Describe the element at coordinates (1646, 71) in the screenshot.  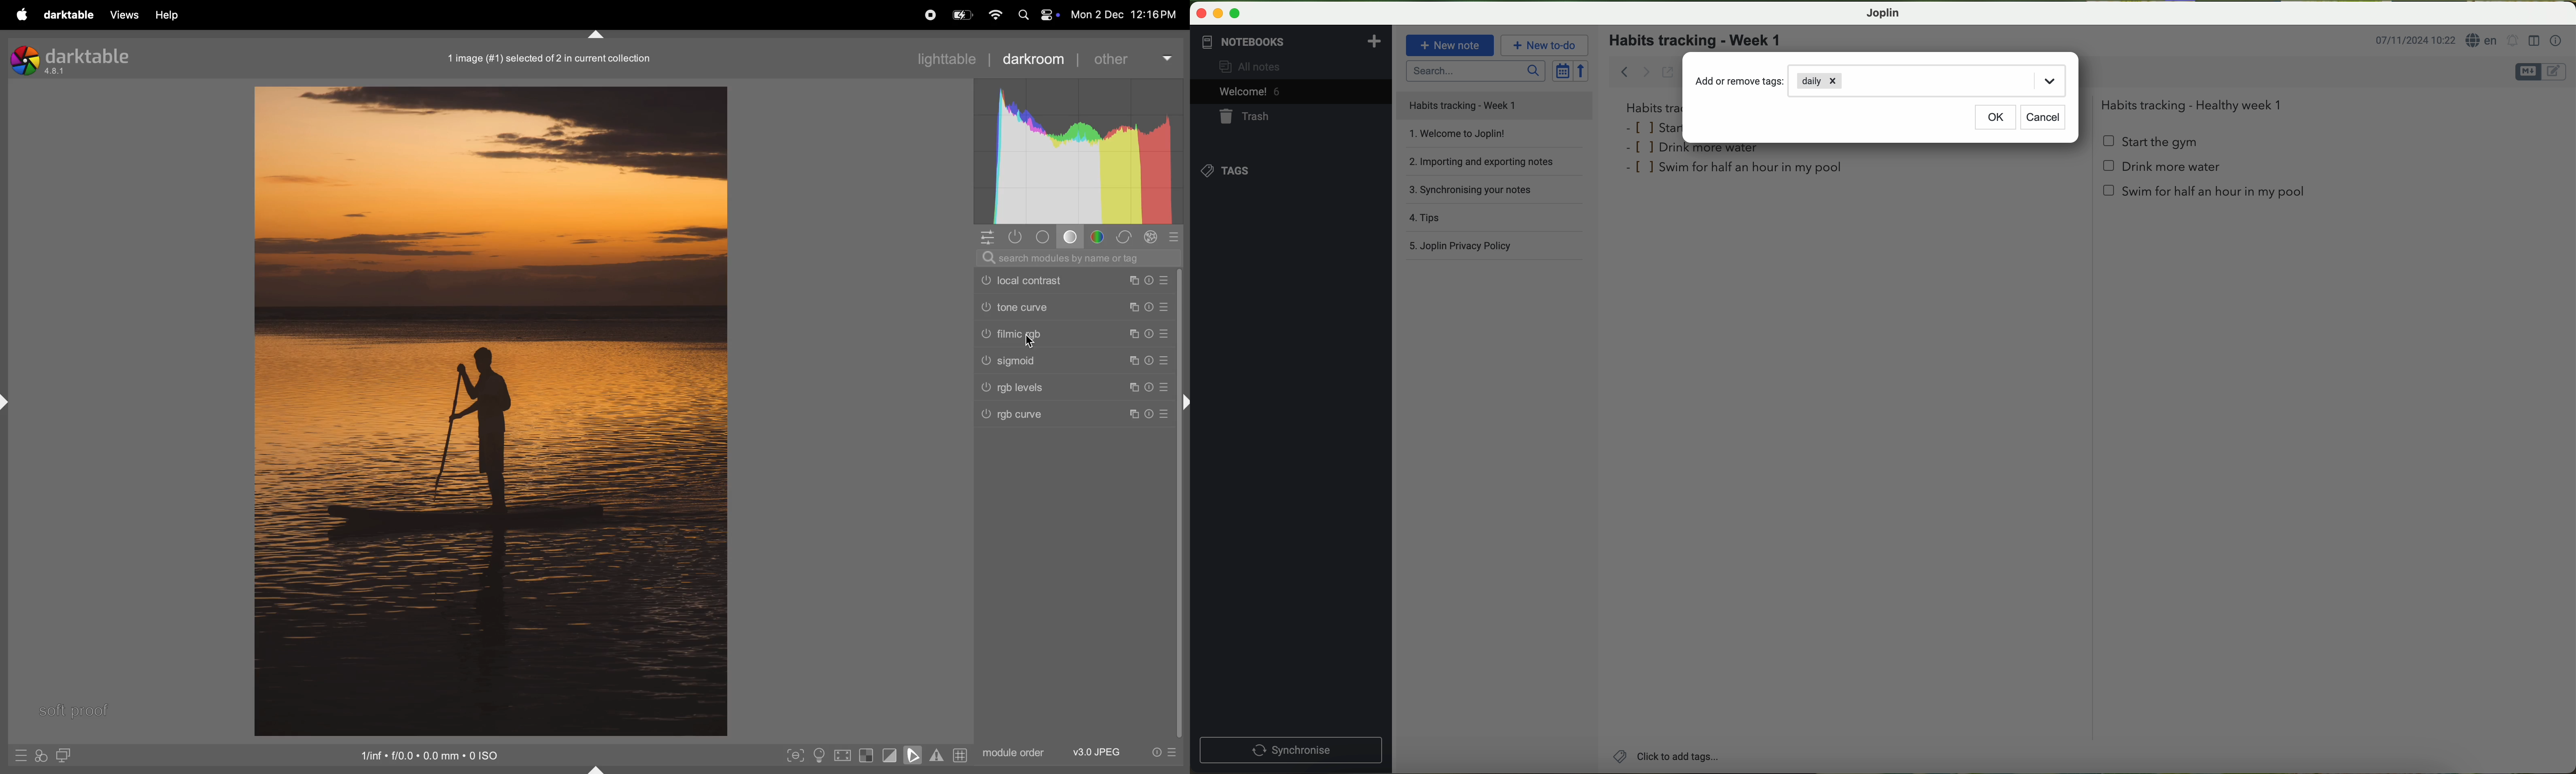
I see `forward` at that location.